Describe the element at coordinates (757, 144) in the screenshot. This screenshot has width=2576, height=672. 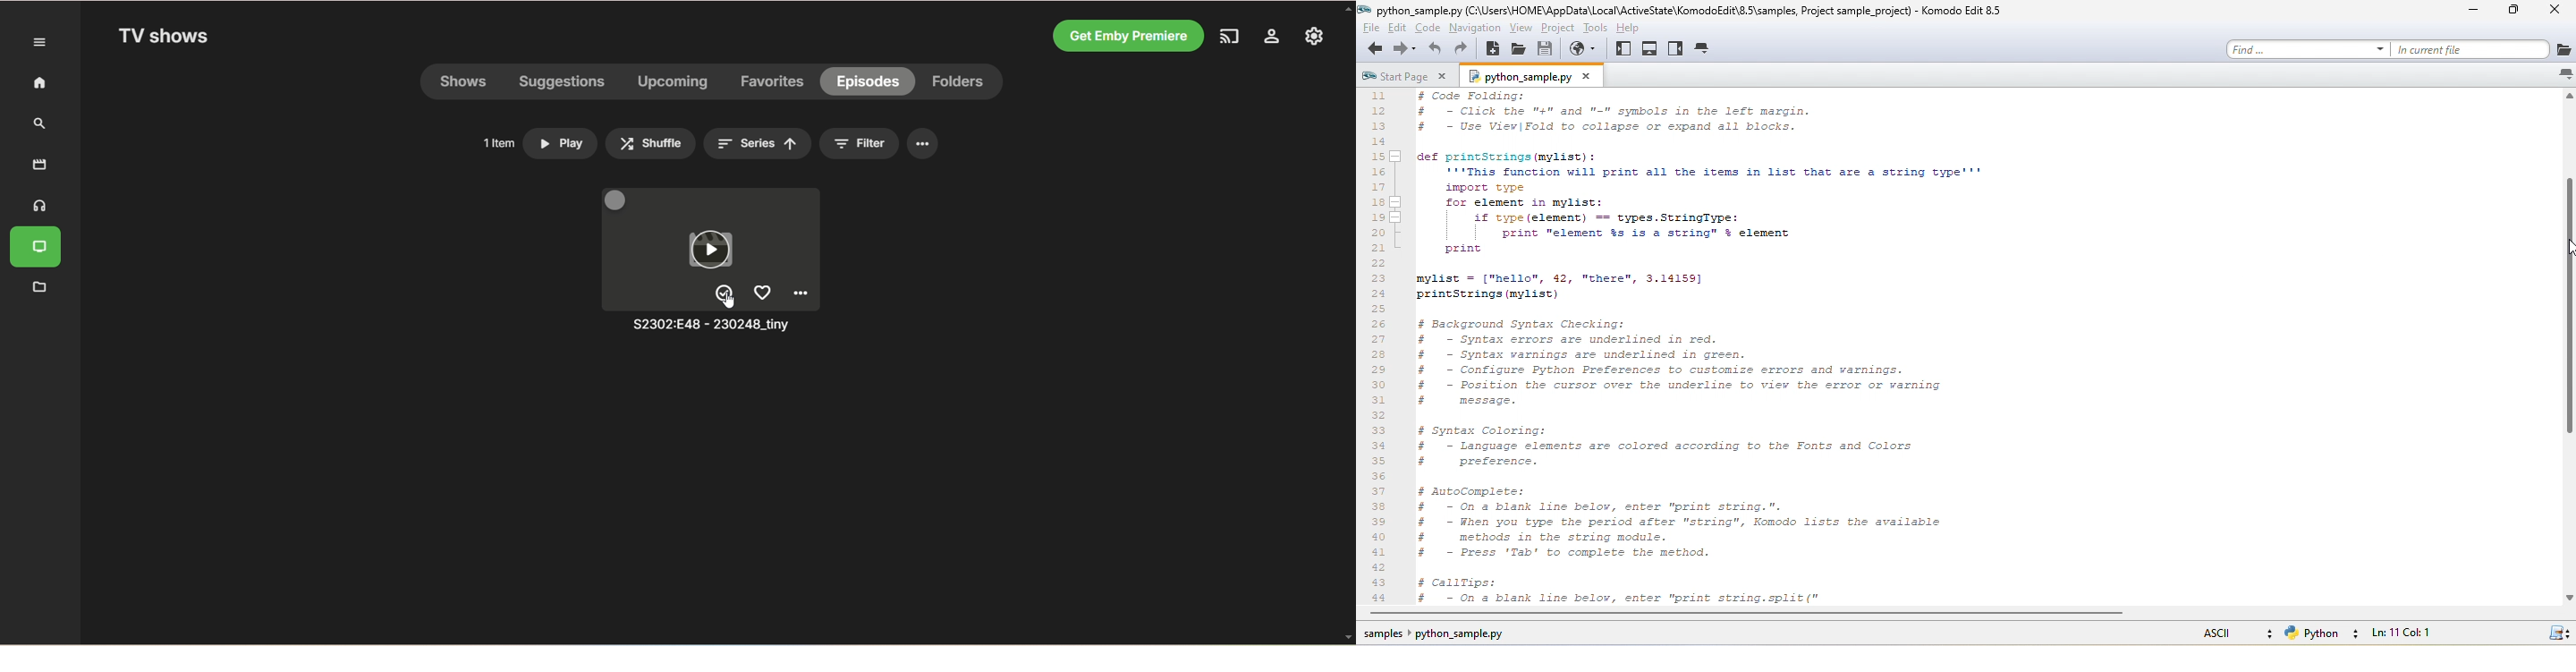
I see `Series` at that location.